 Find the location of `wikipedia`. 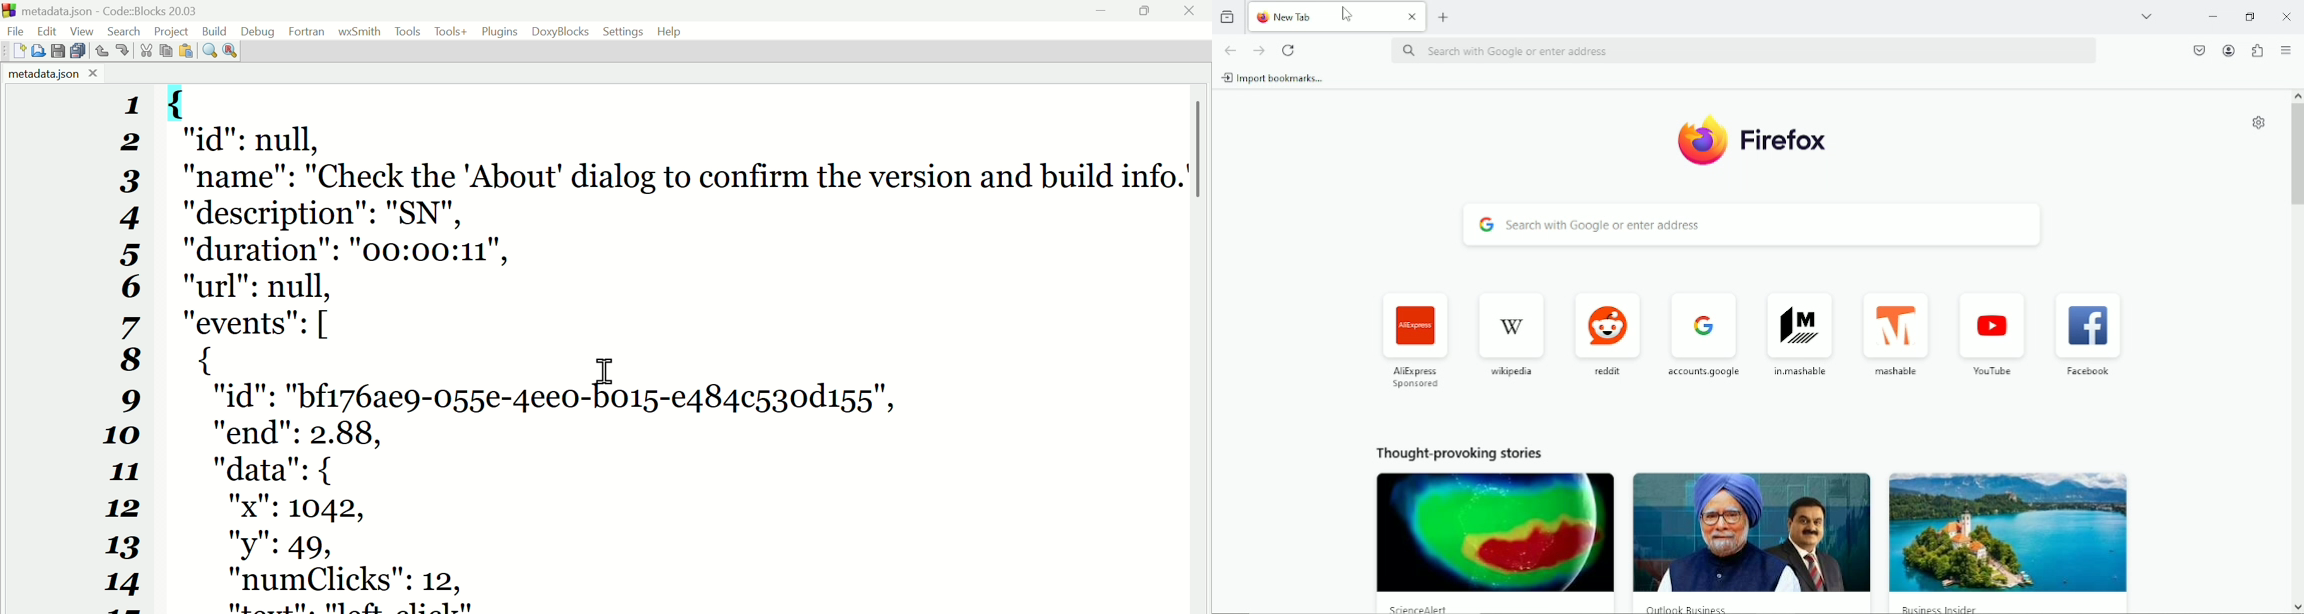

wikipedia is located at coordinates (1514, 331).